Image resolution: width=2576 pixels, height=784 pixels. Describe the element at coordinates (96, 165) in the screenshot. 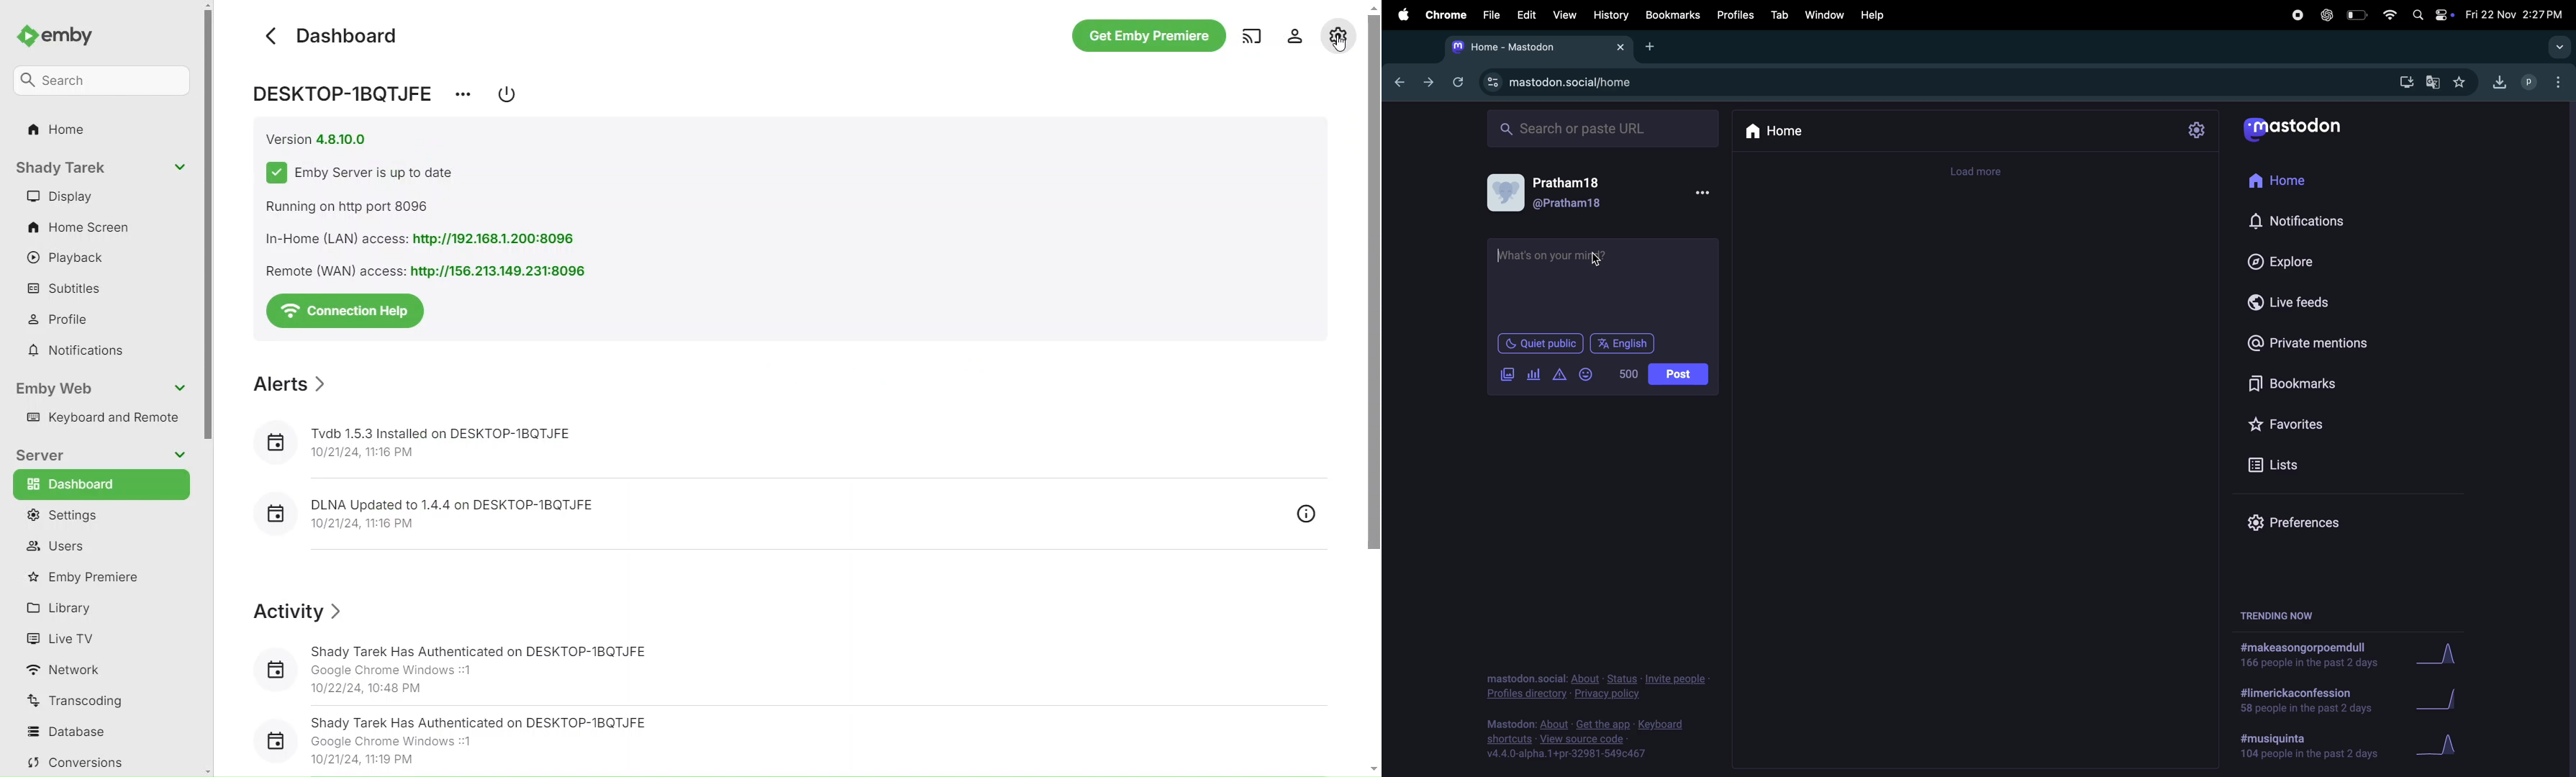

I see `Shady Tarek` at that location.